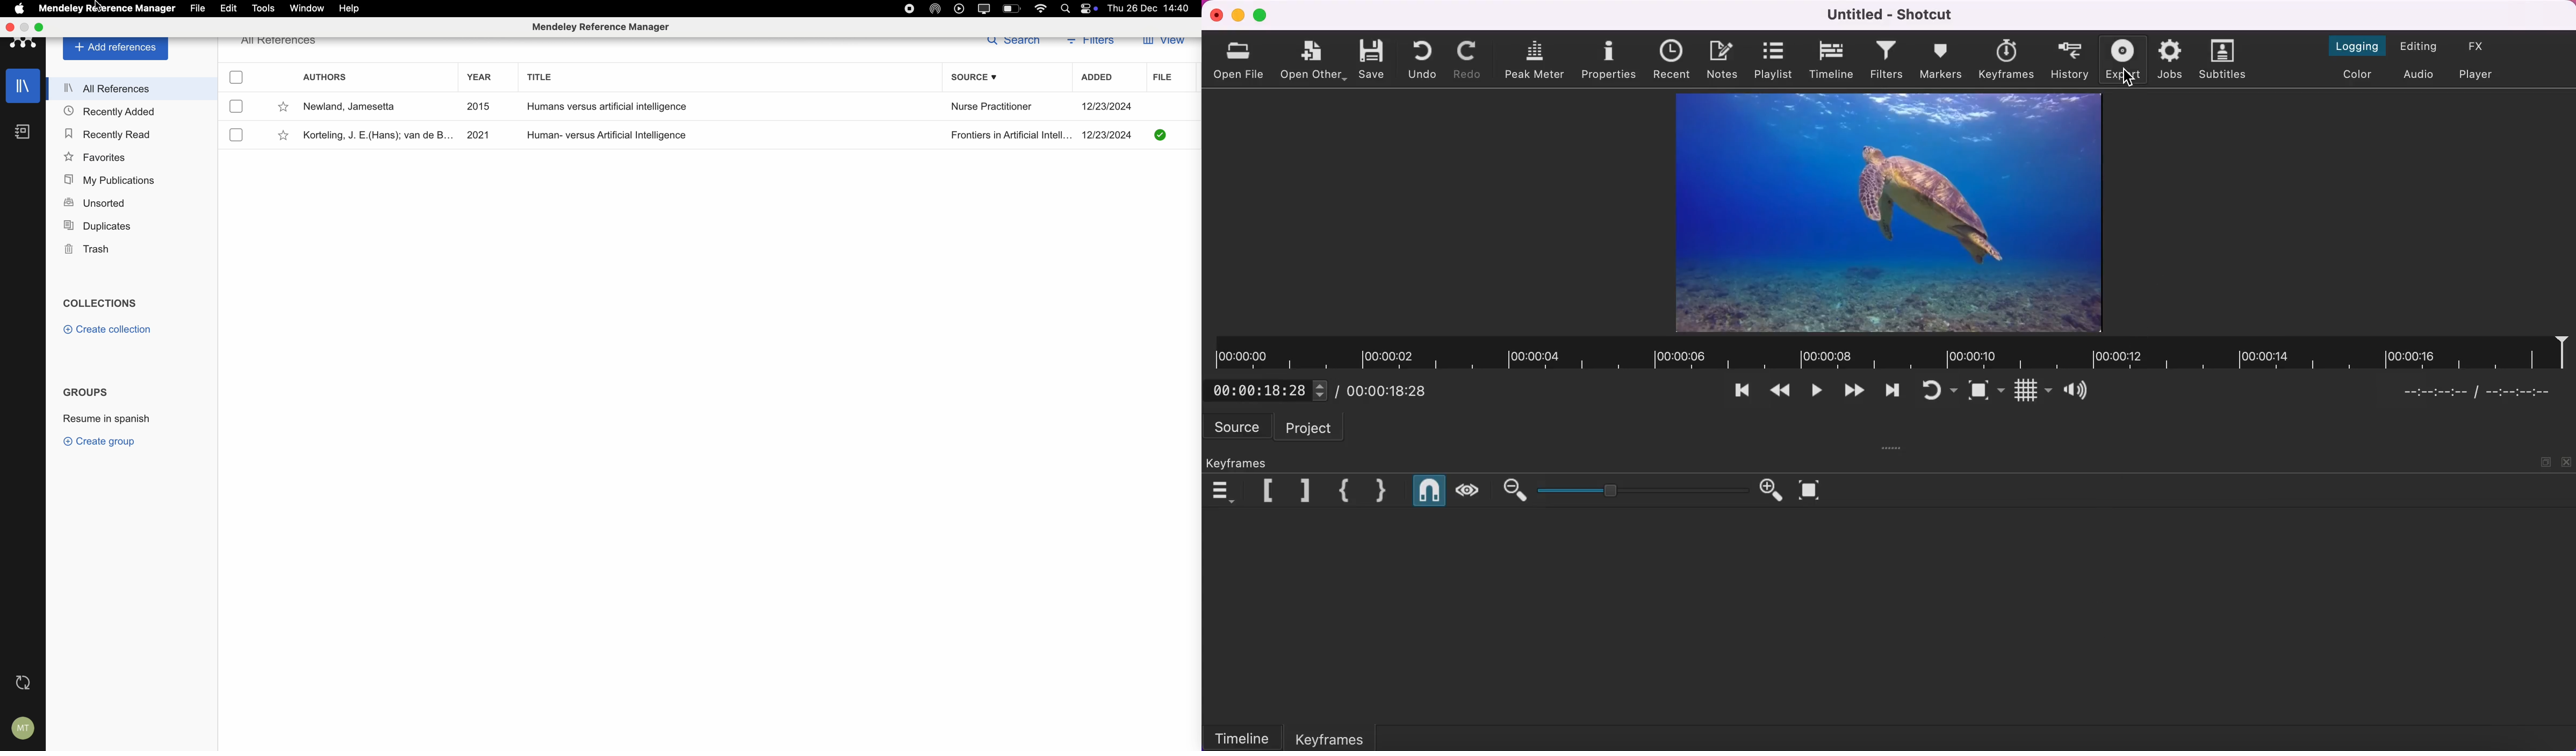  Describe the element at coordinates (1831, 61) in the screenshot. I see `timeline` at that location.